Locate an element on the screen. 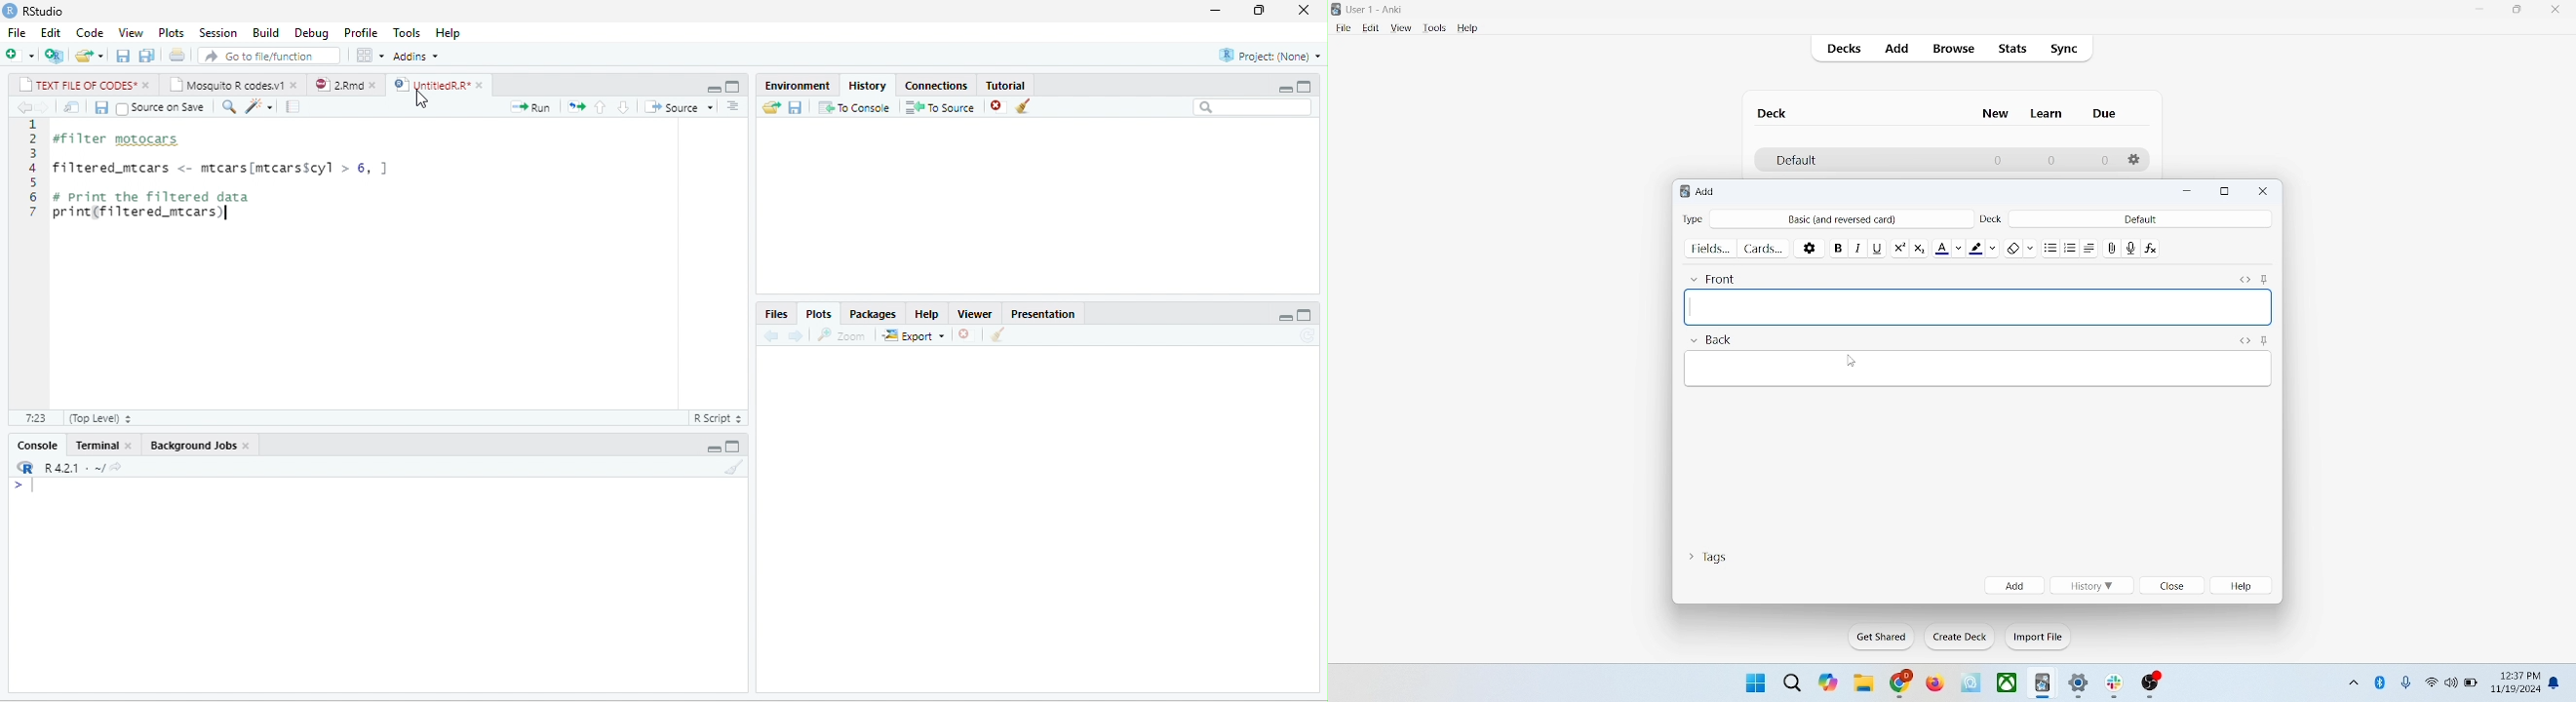  new project is located at coordinates (53, 55).